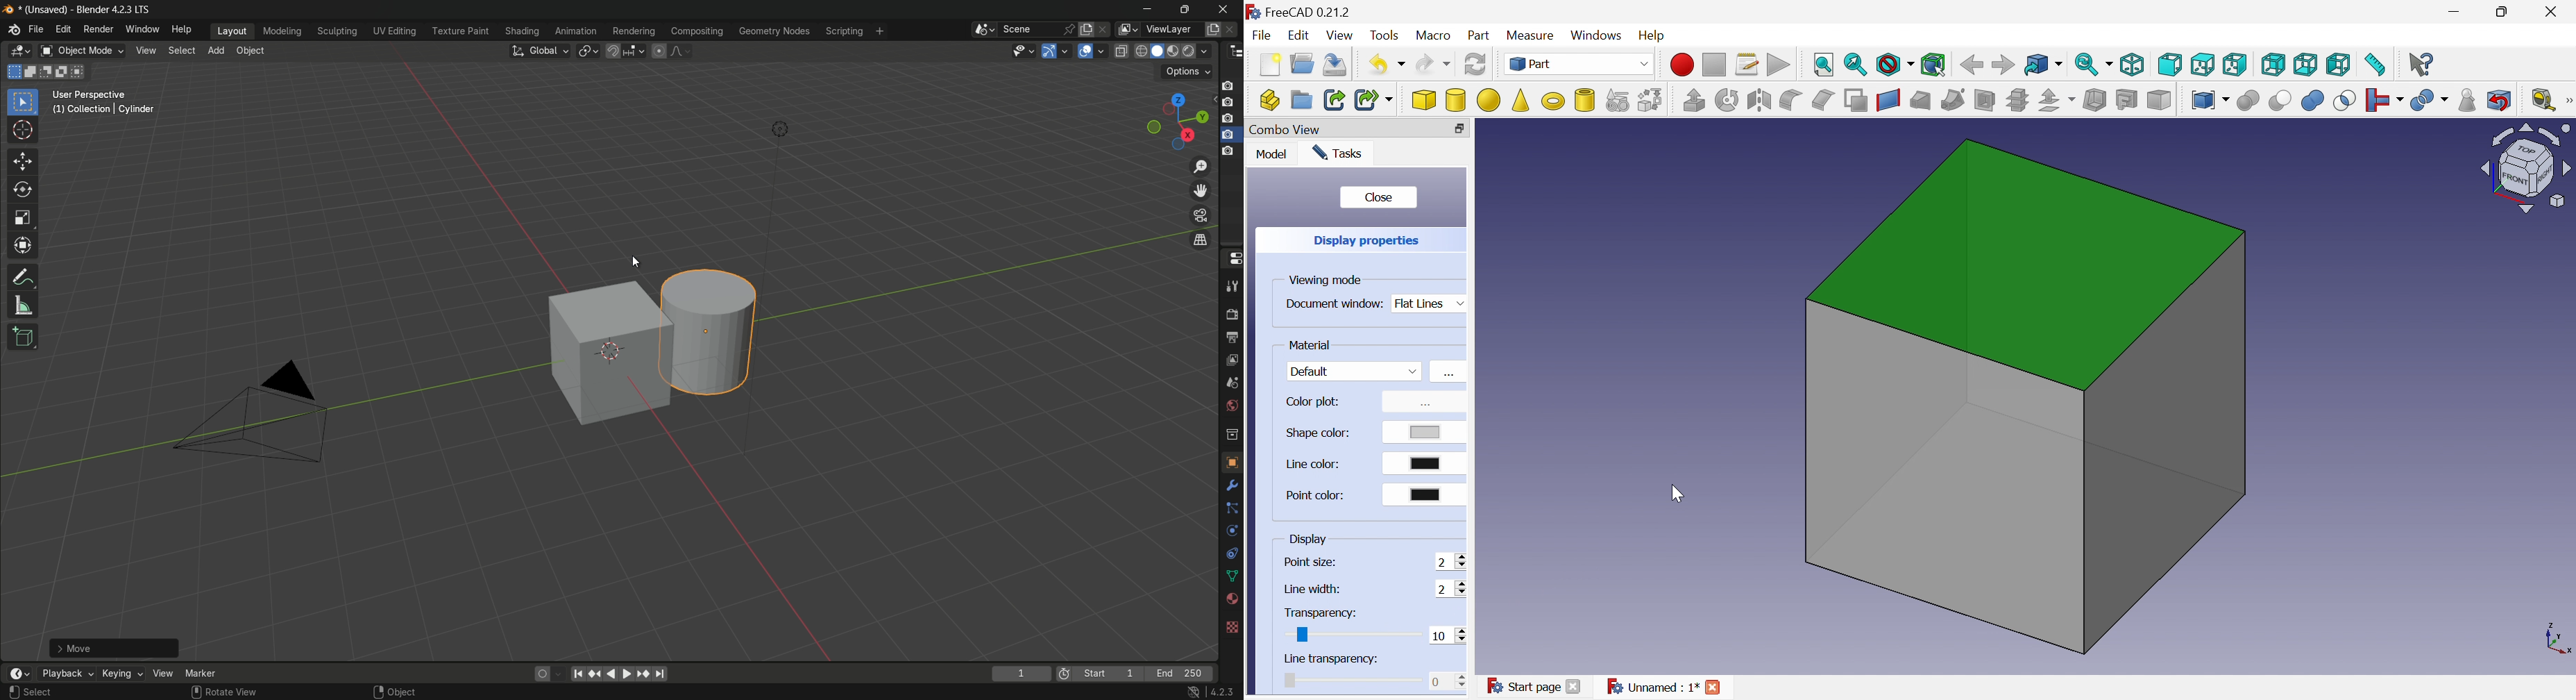 The image size is (2576, 700). What do you see at coordinates (1212, 30) in the screenshot?
I see `add new layer` at bounding box center [1212, 30].